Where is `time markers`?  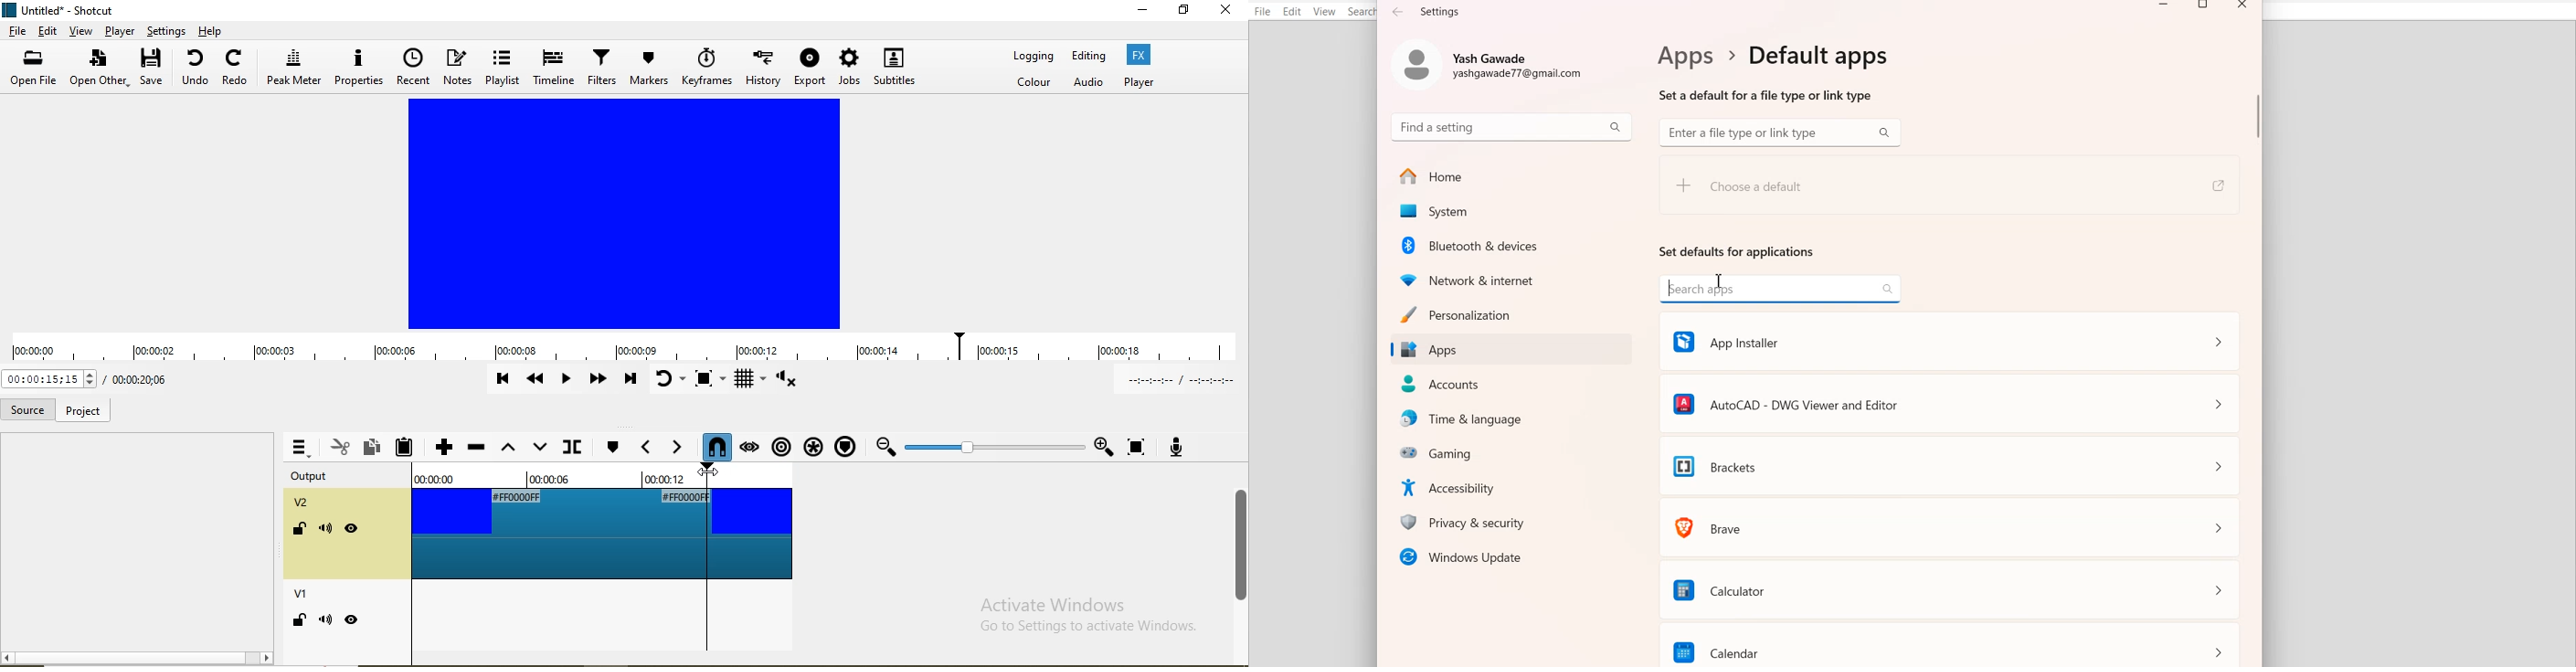 time markers is located at coordinates (599, 474).